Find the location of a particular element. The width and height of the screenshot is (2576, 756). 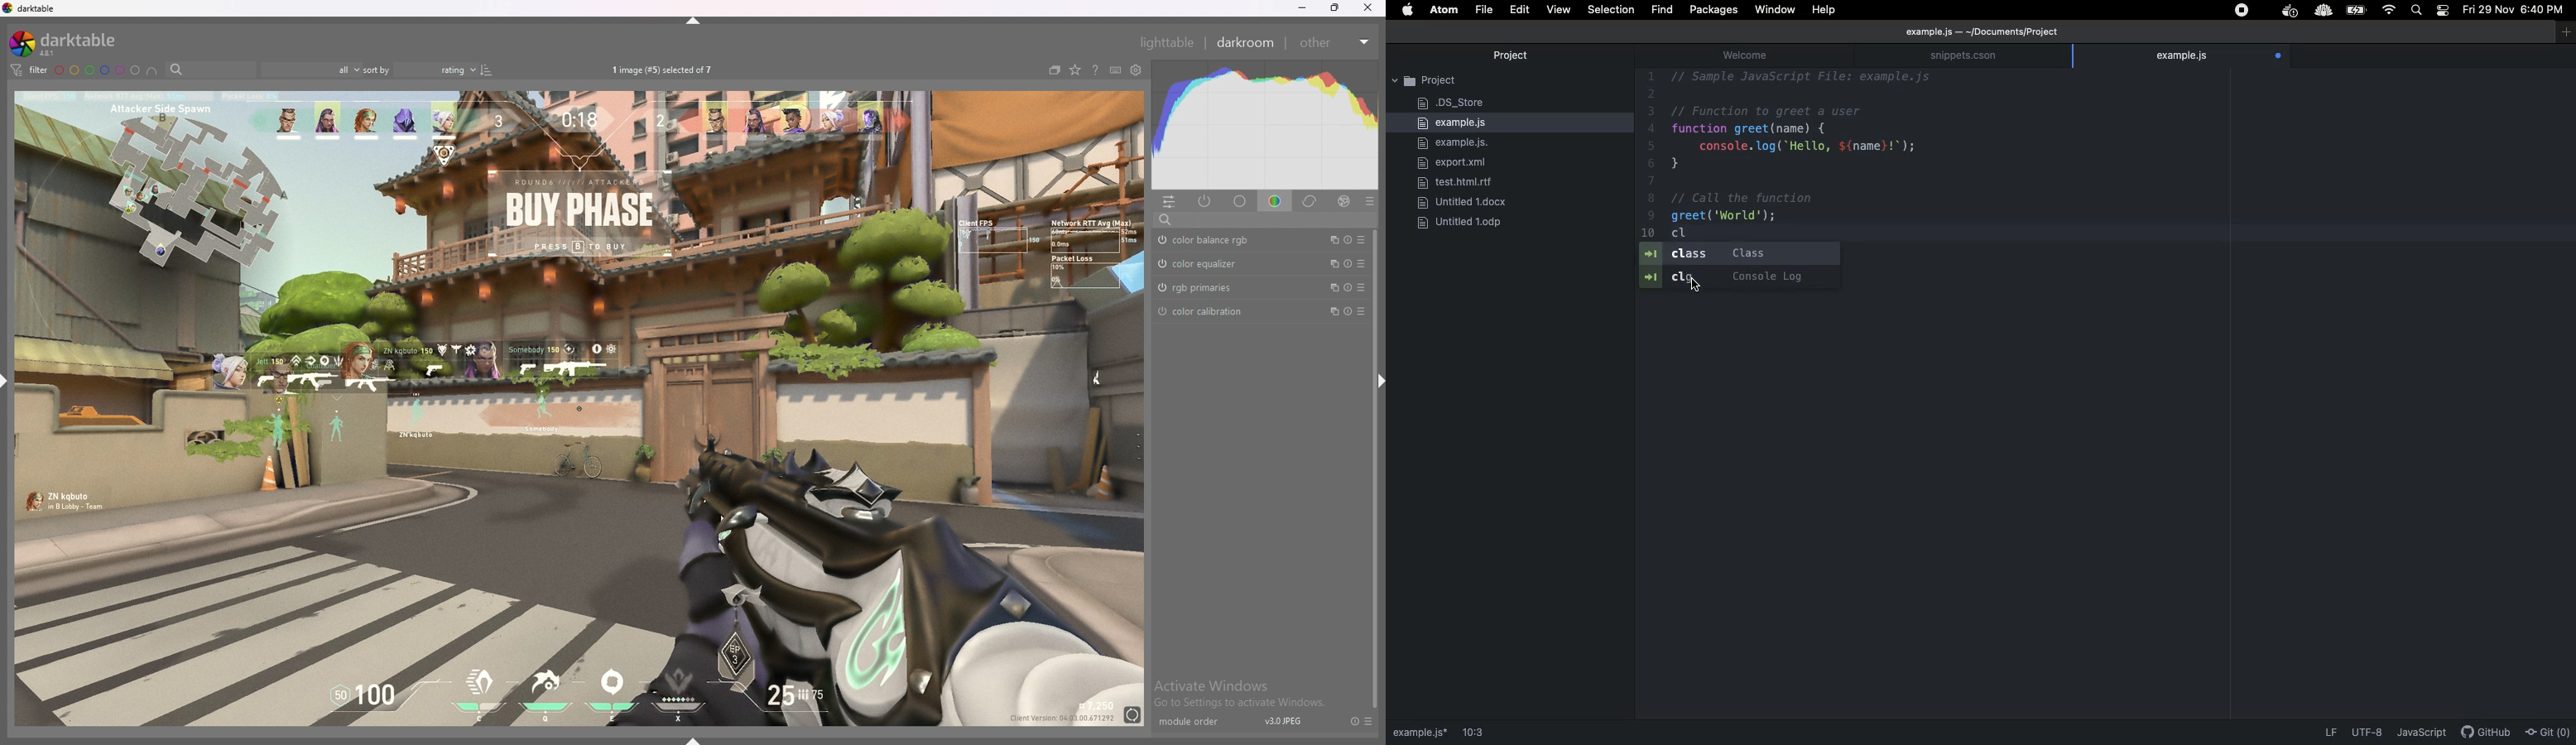

heat graph is located at coordinates (1265, 125).